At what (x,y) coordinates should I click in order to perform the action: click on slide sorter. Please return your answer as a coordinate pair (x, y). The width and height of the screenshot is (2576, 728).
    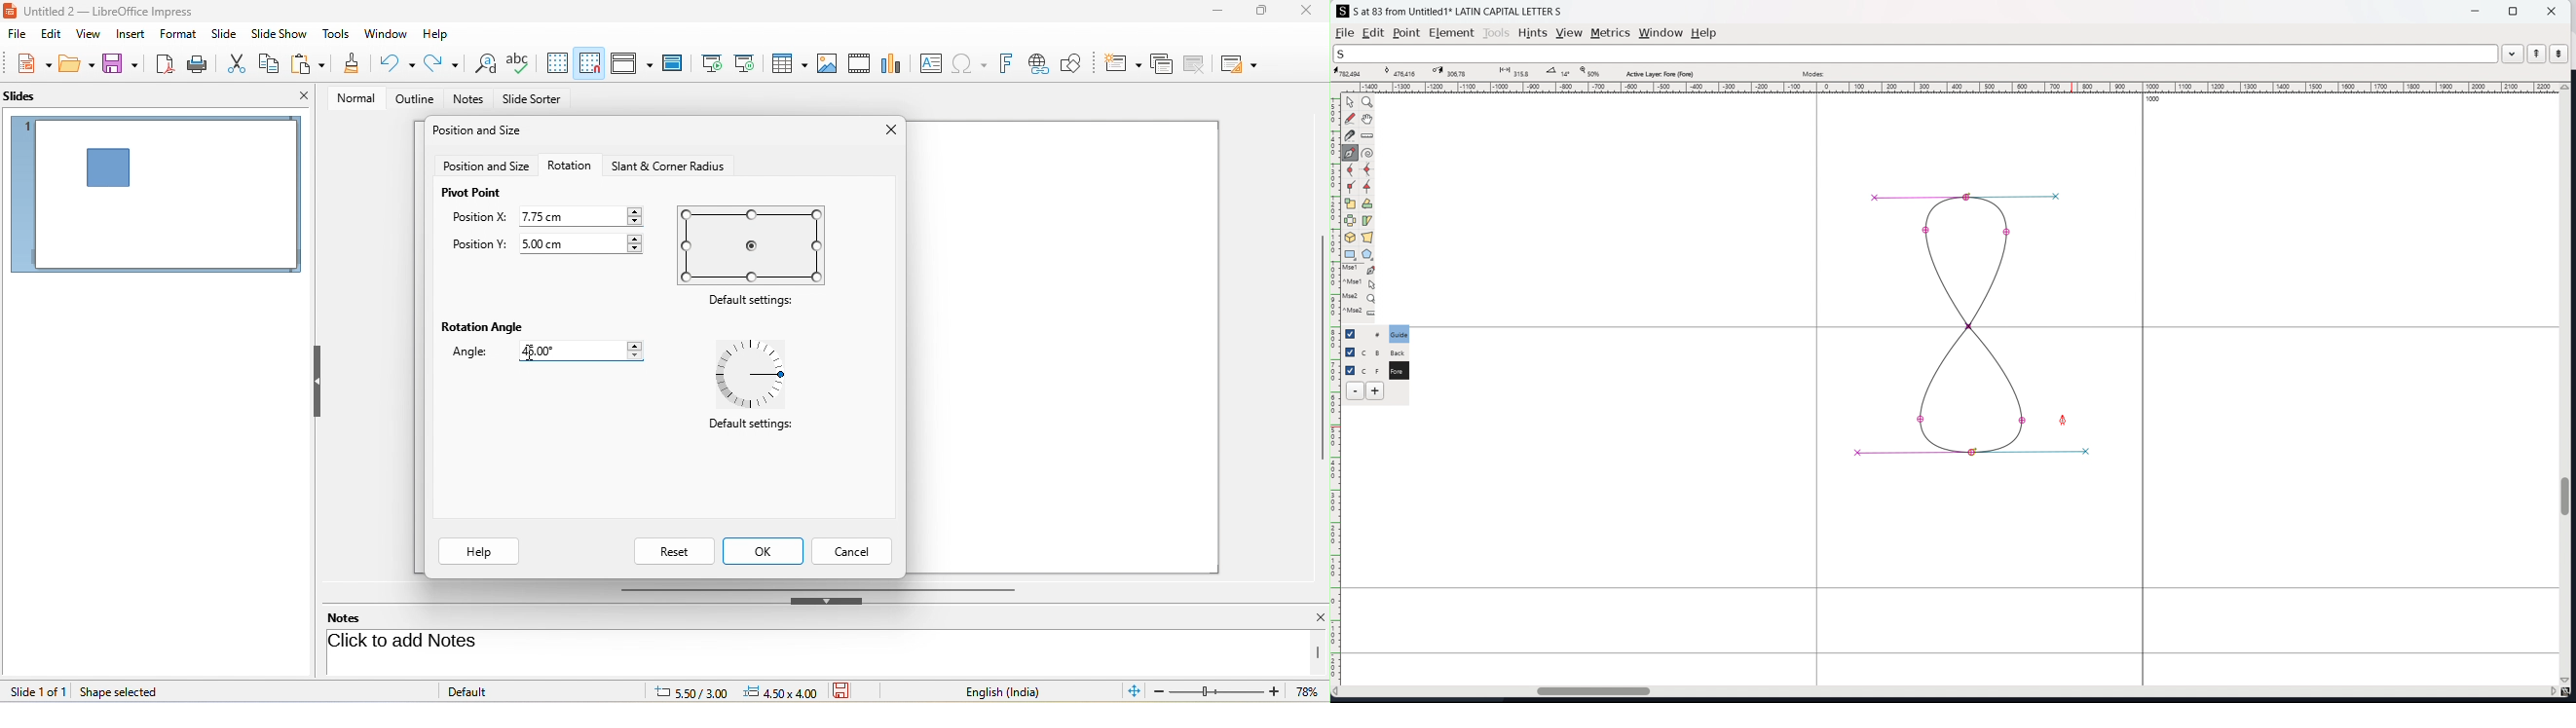
    Looking at the image, I should click on (532, 100).